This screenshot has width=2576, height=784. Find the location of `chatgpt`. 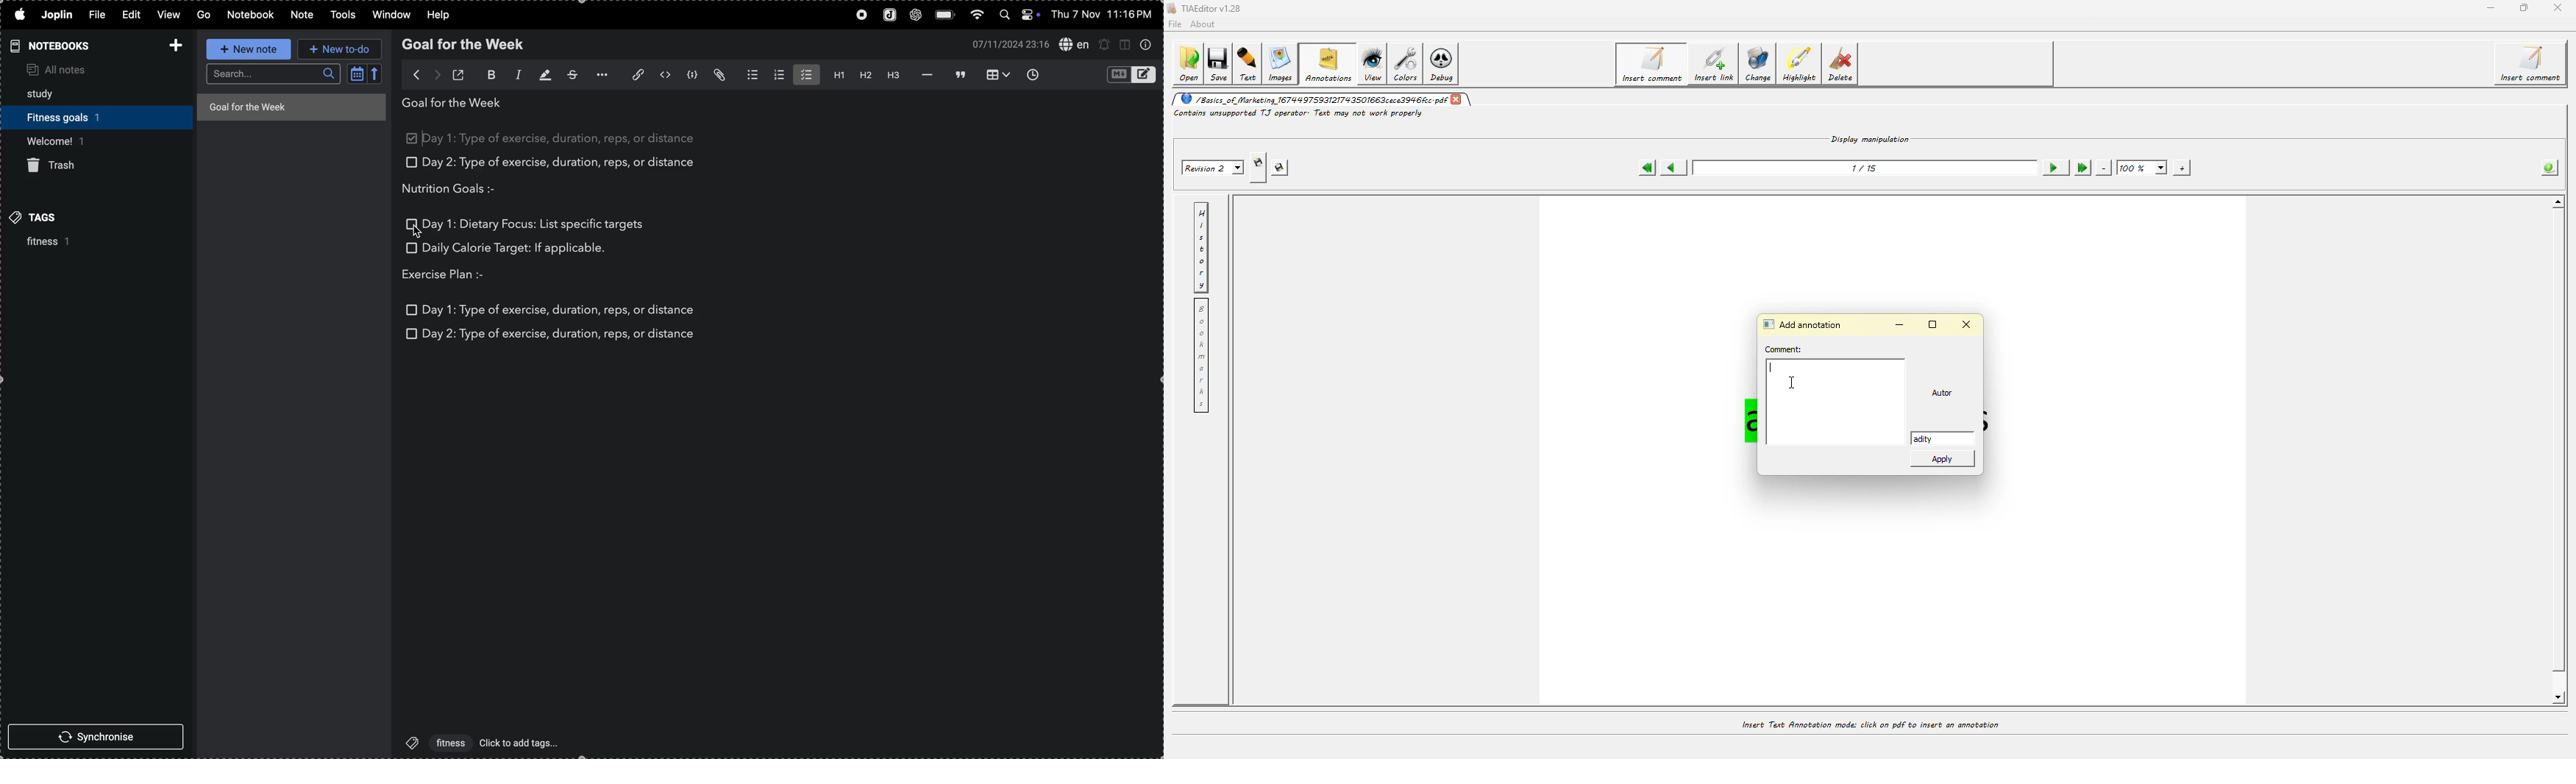

chatgpt is located at coordinates (915, 15).